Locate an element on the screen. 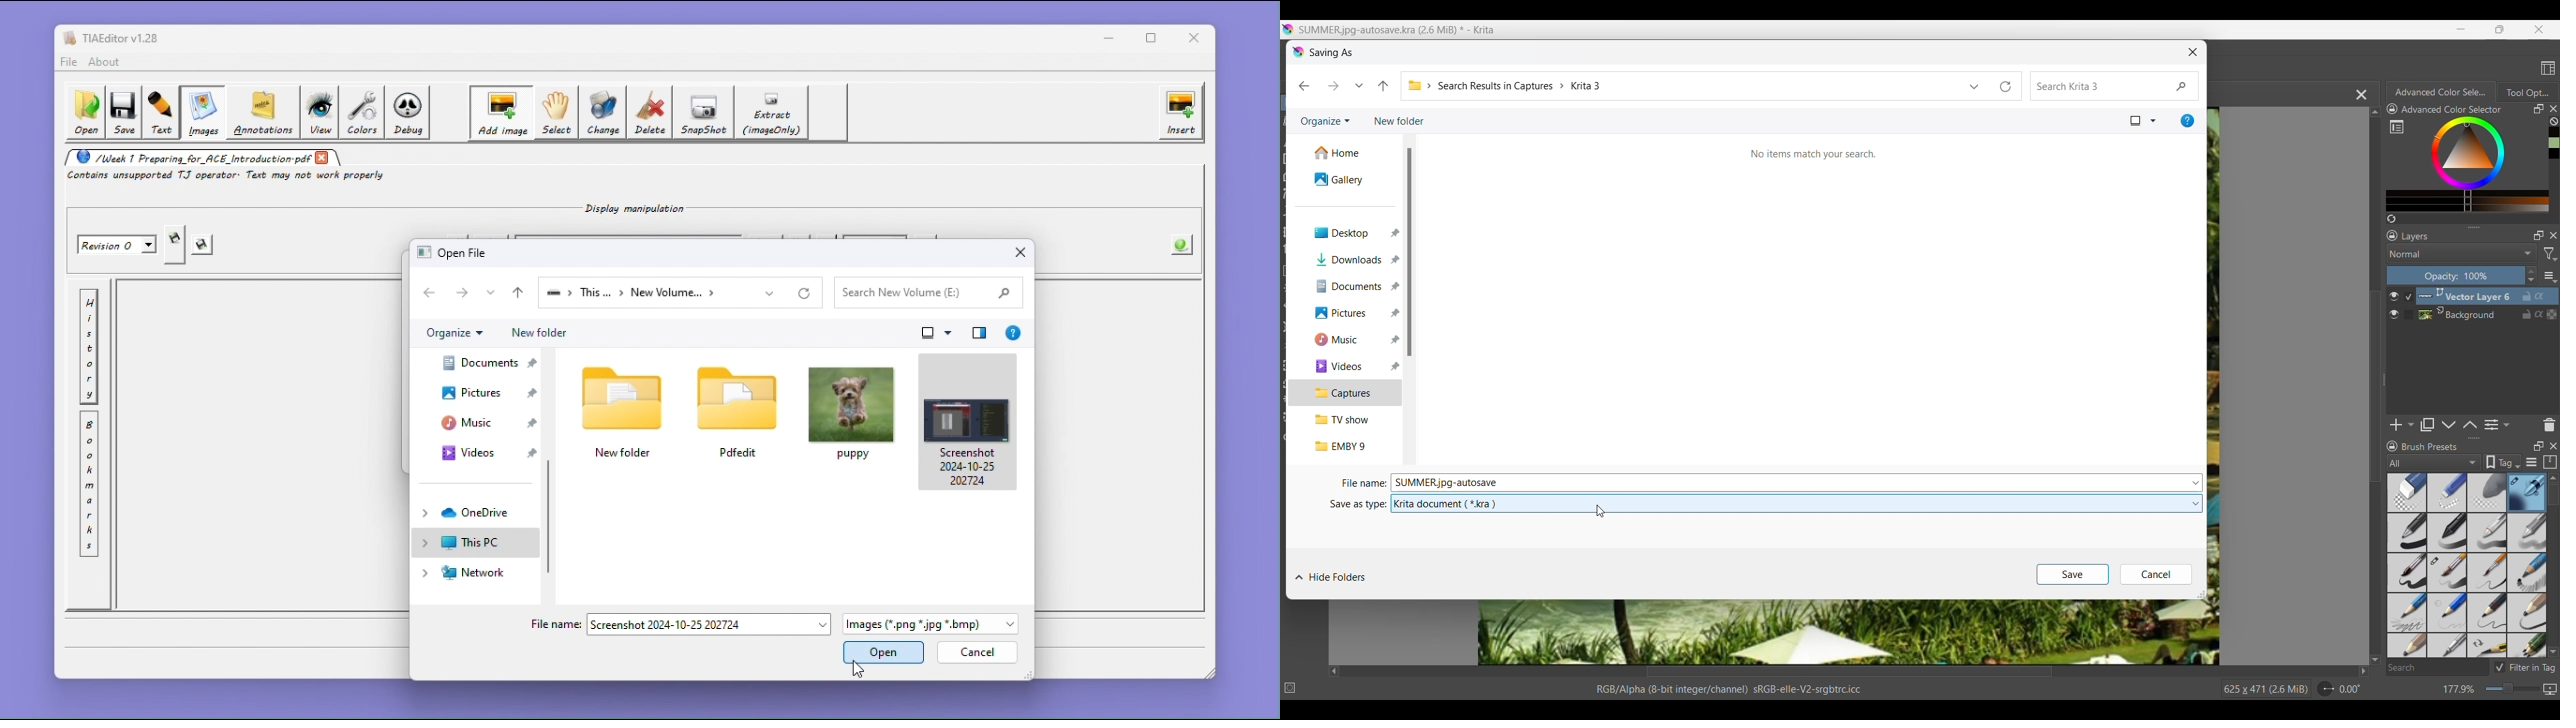  Recent location is located at coordinates (1359, 85).